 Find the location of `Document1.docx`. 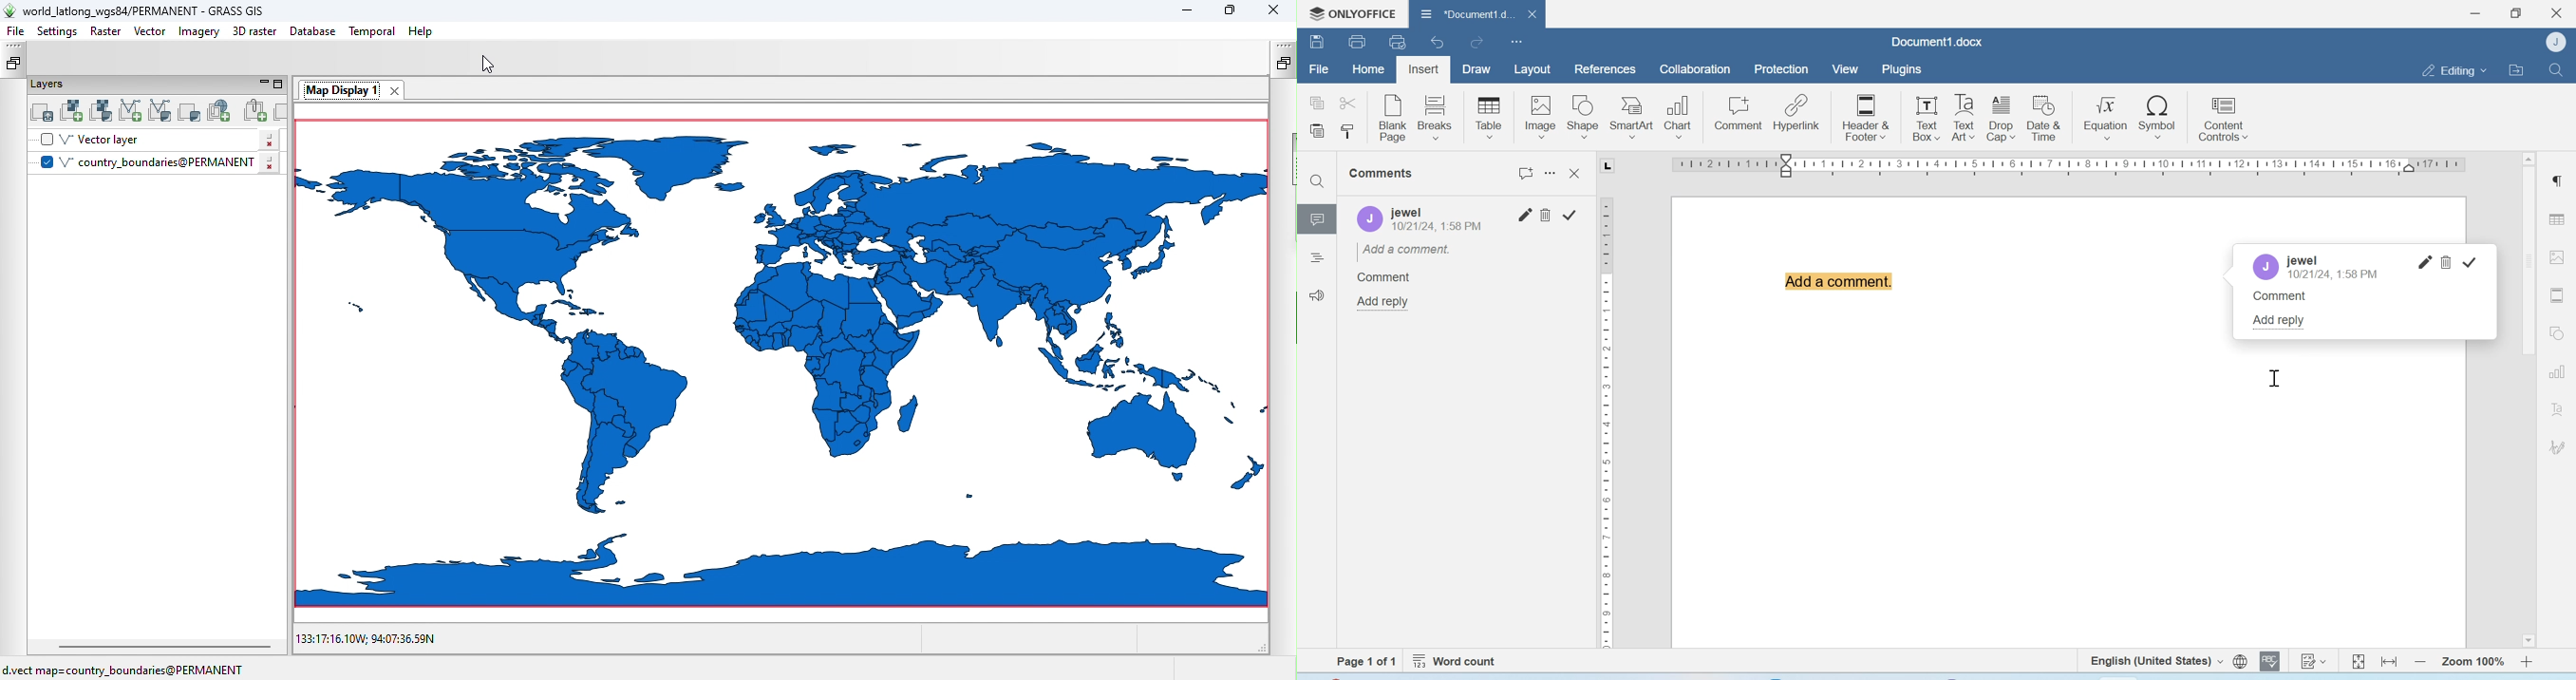

Document1.docx is located at coordinates (1464, 12).